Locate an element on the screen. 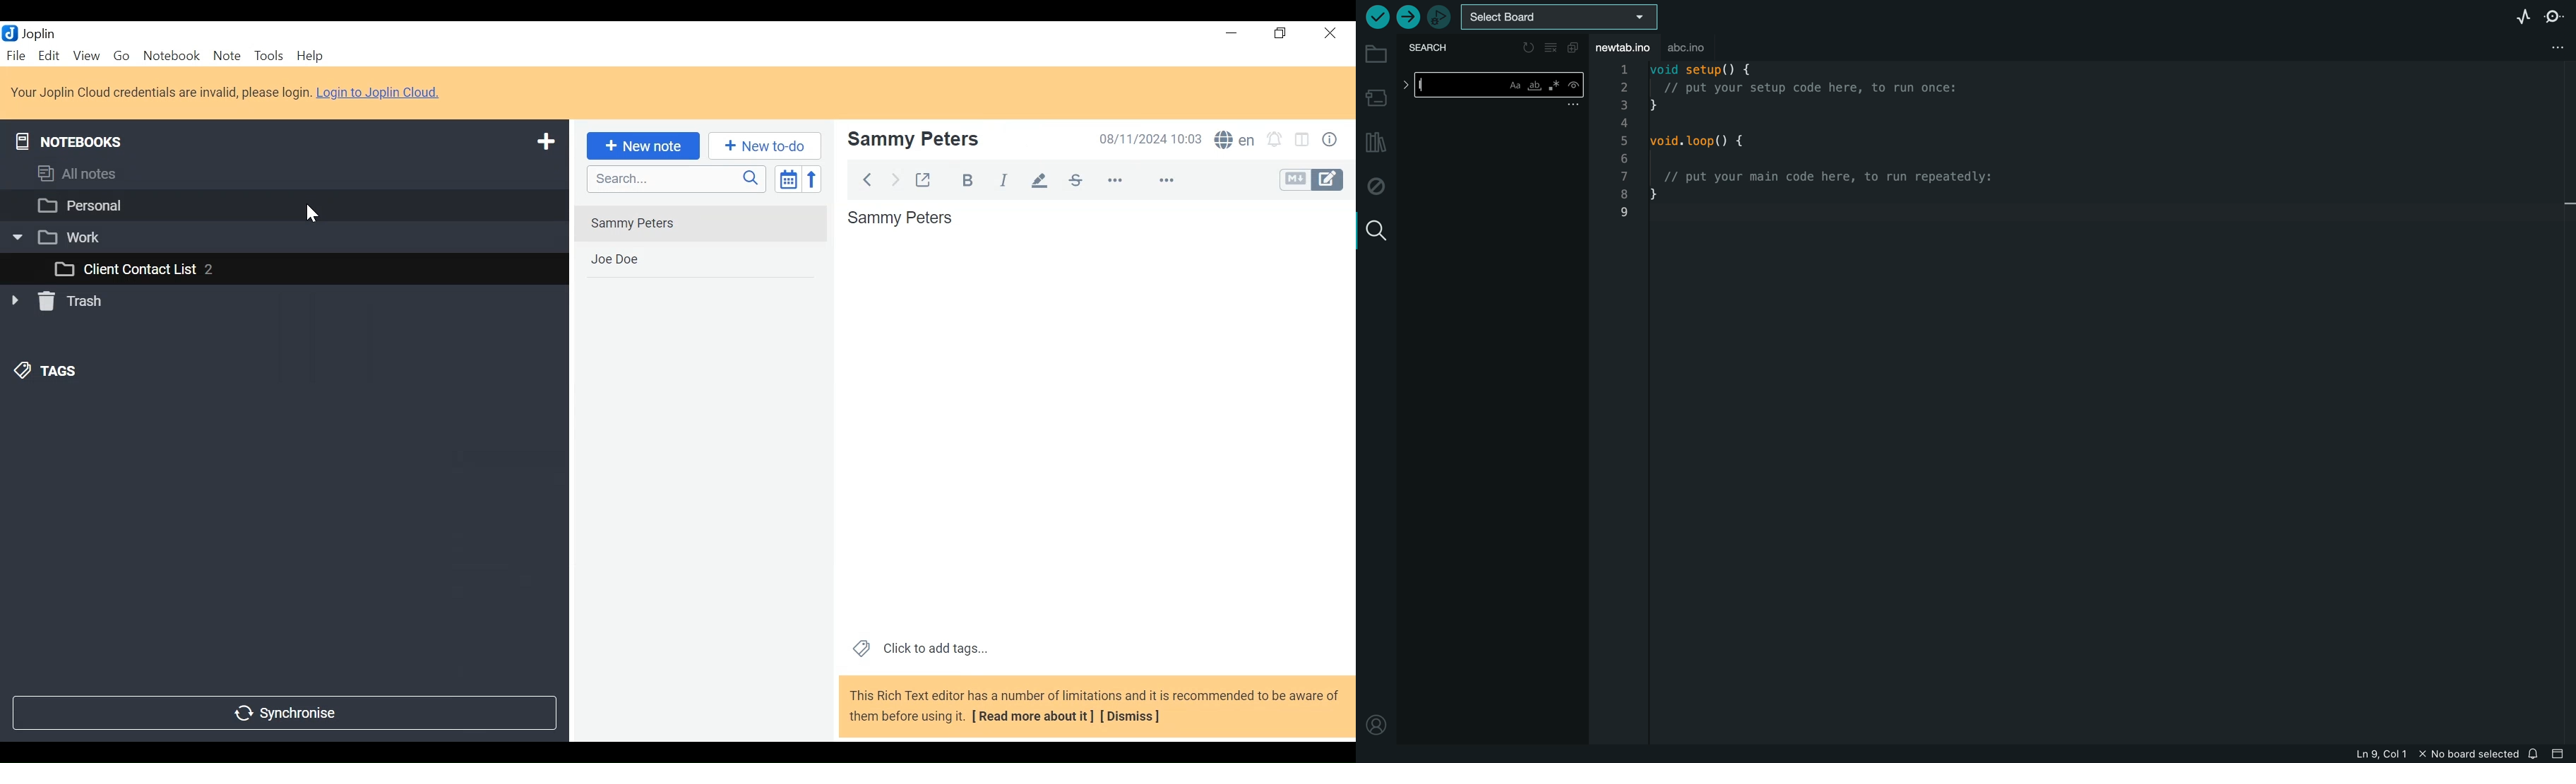 This screenshot has height=784, width=2576. Toggle sort order field  is located at coordinates (789, 180).